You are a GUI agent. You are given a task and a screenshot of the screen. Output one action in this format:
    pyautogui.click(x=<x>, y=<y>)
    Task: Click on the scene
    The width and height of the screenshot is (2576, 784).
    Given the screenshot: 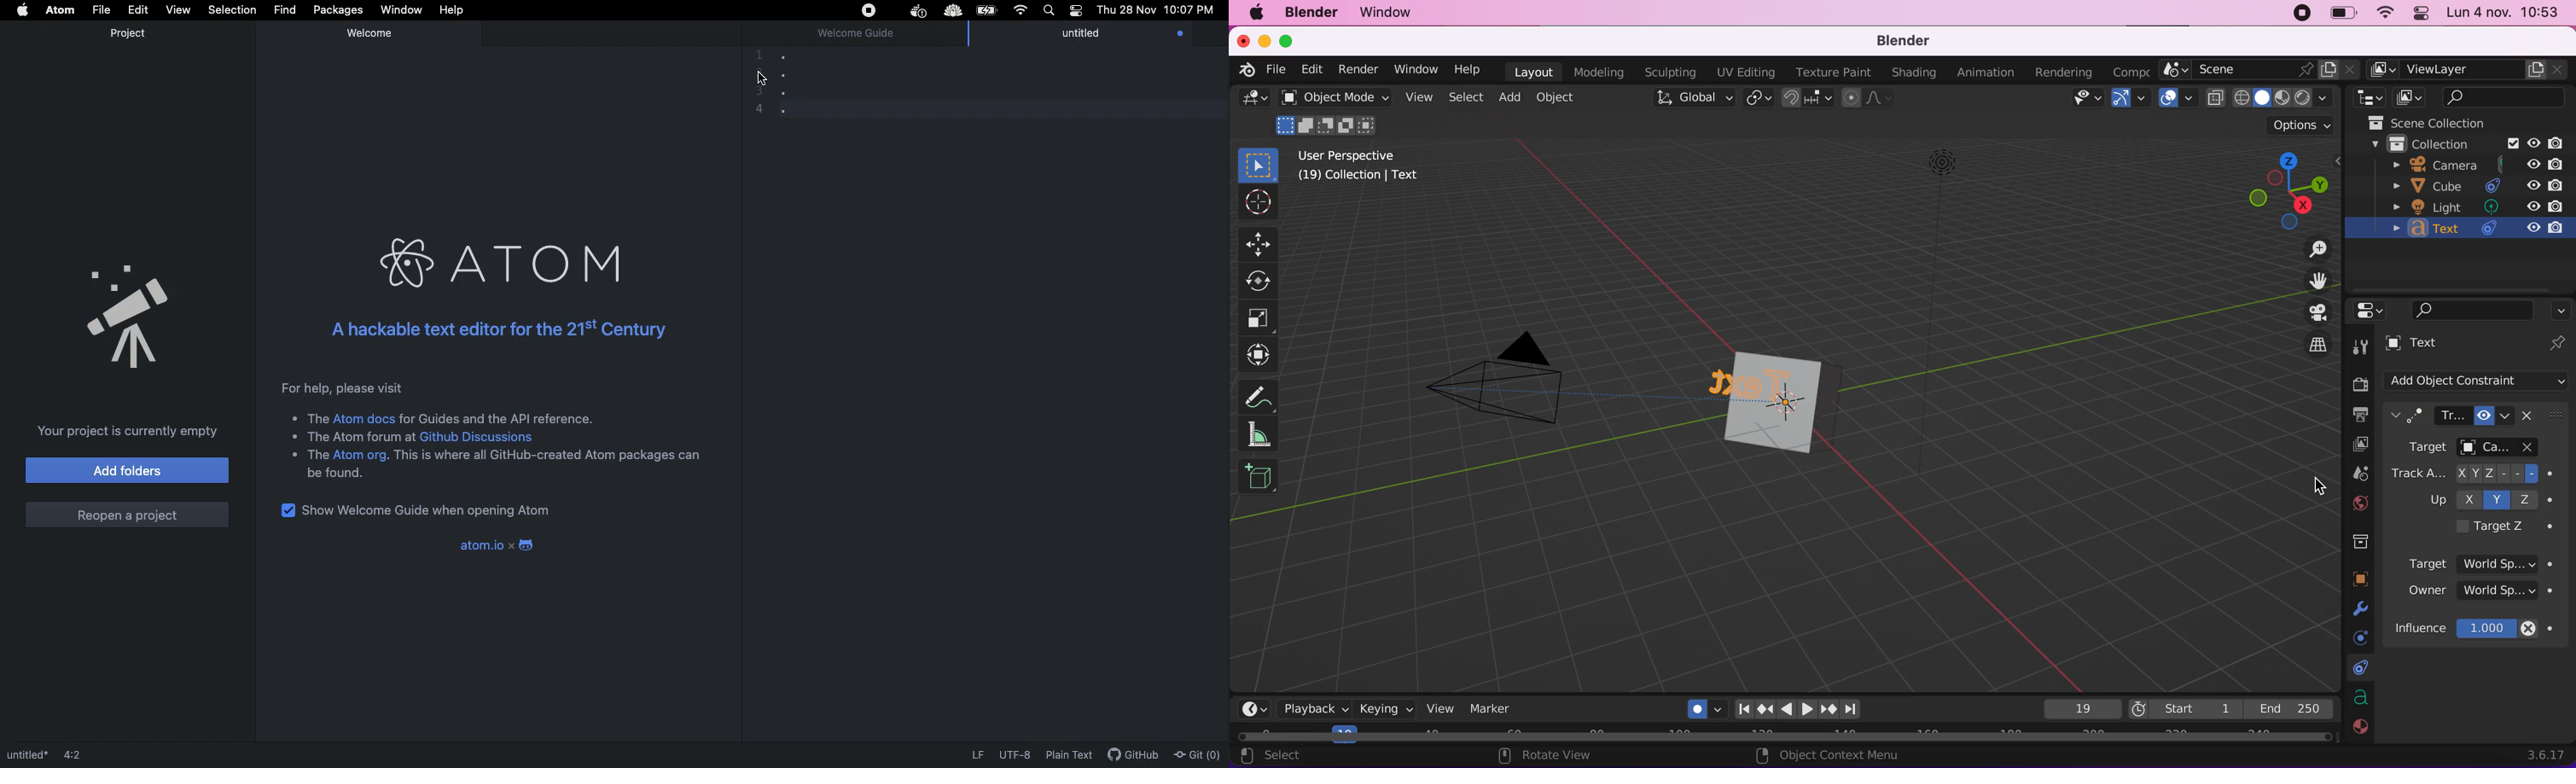 What is the action you would take?
    pyautogui.click(x=2258, y=70)
    